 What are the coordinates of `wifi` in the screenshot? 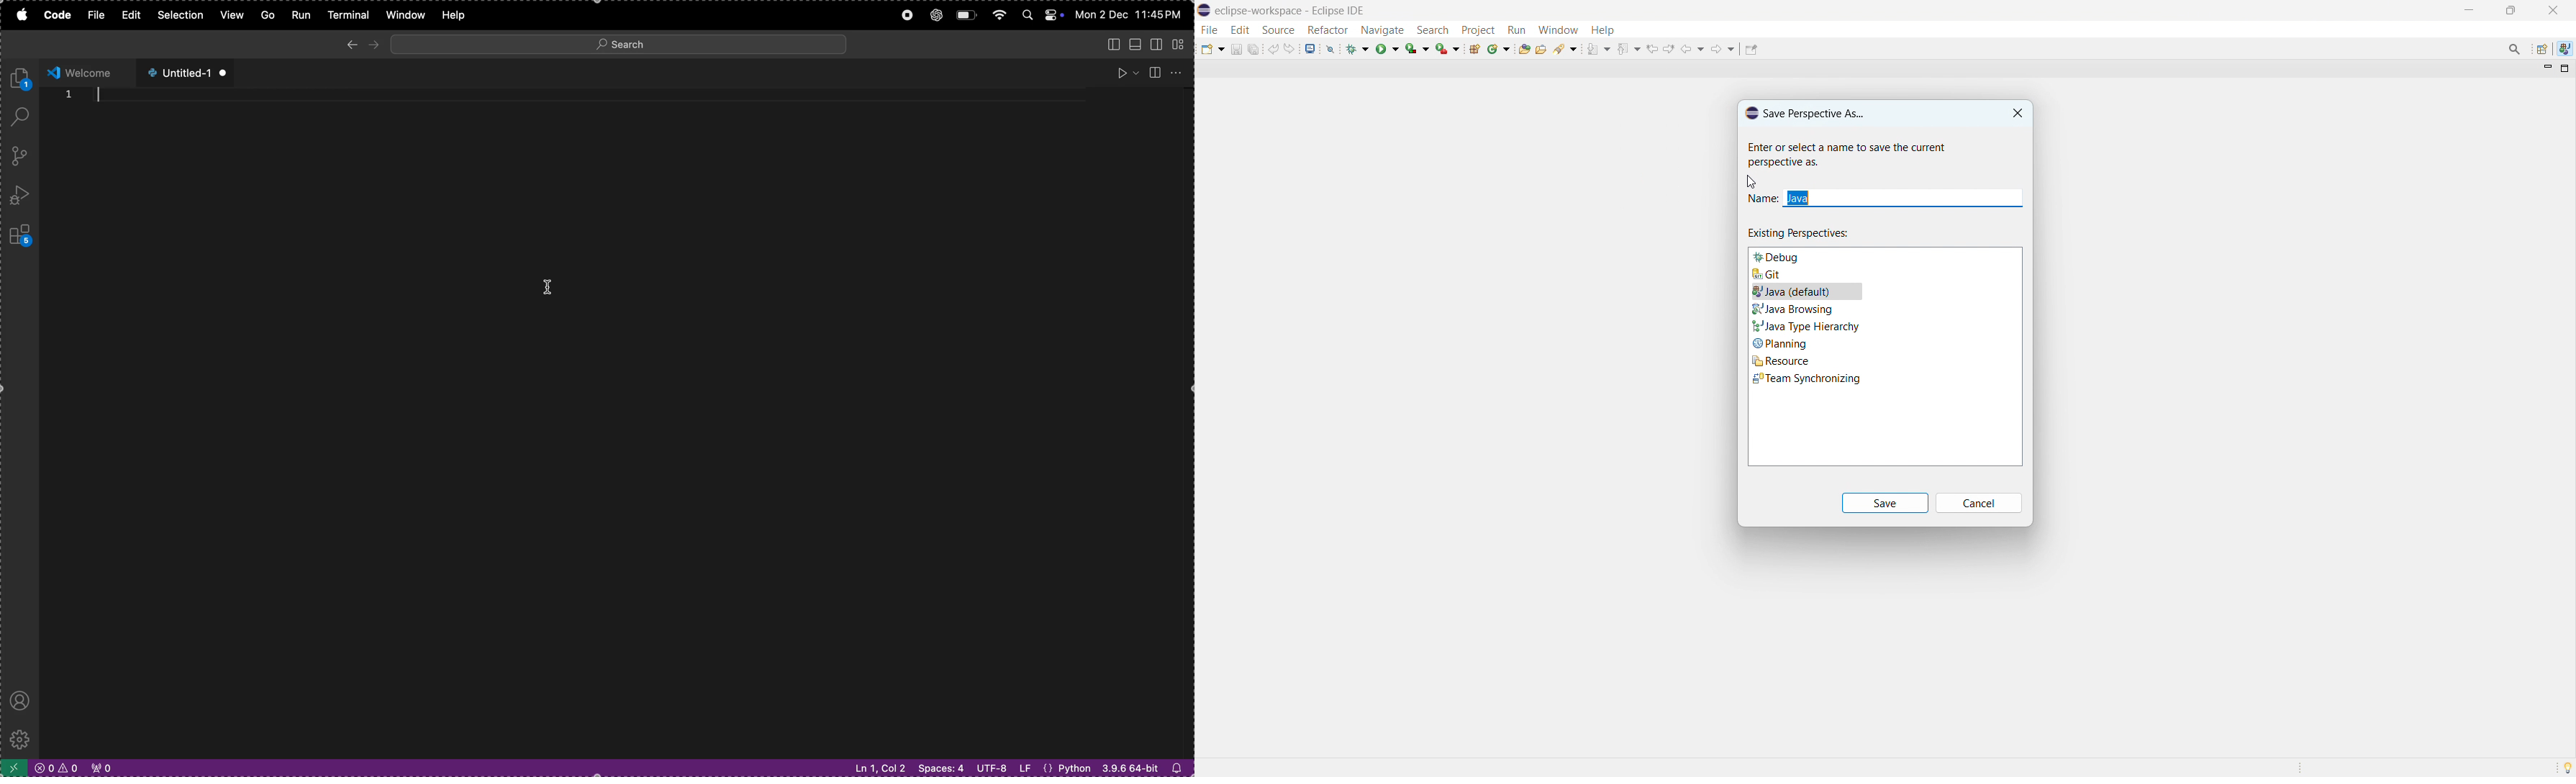 It's located at (998, 15).